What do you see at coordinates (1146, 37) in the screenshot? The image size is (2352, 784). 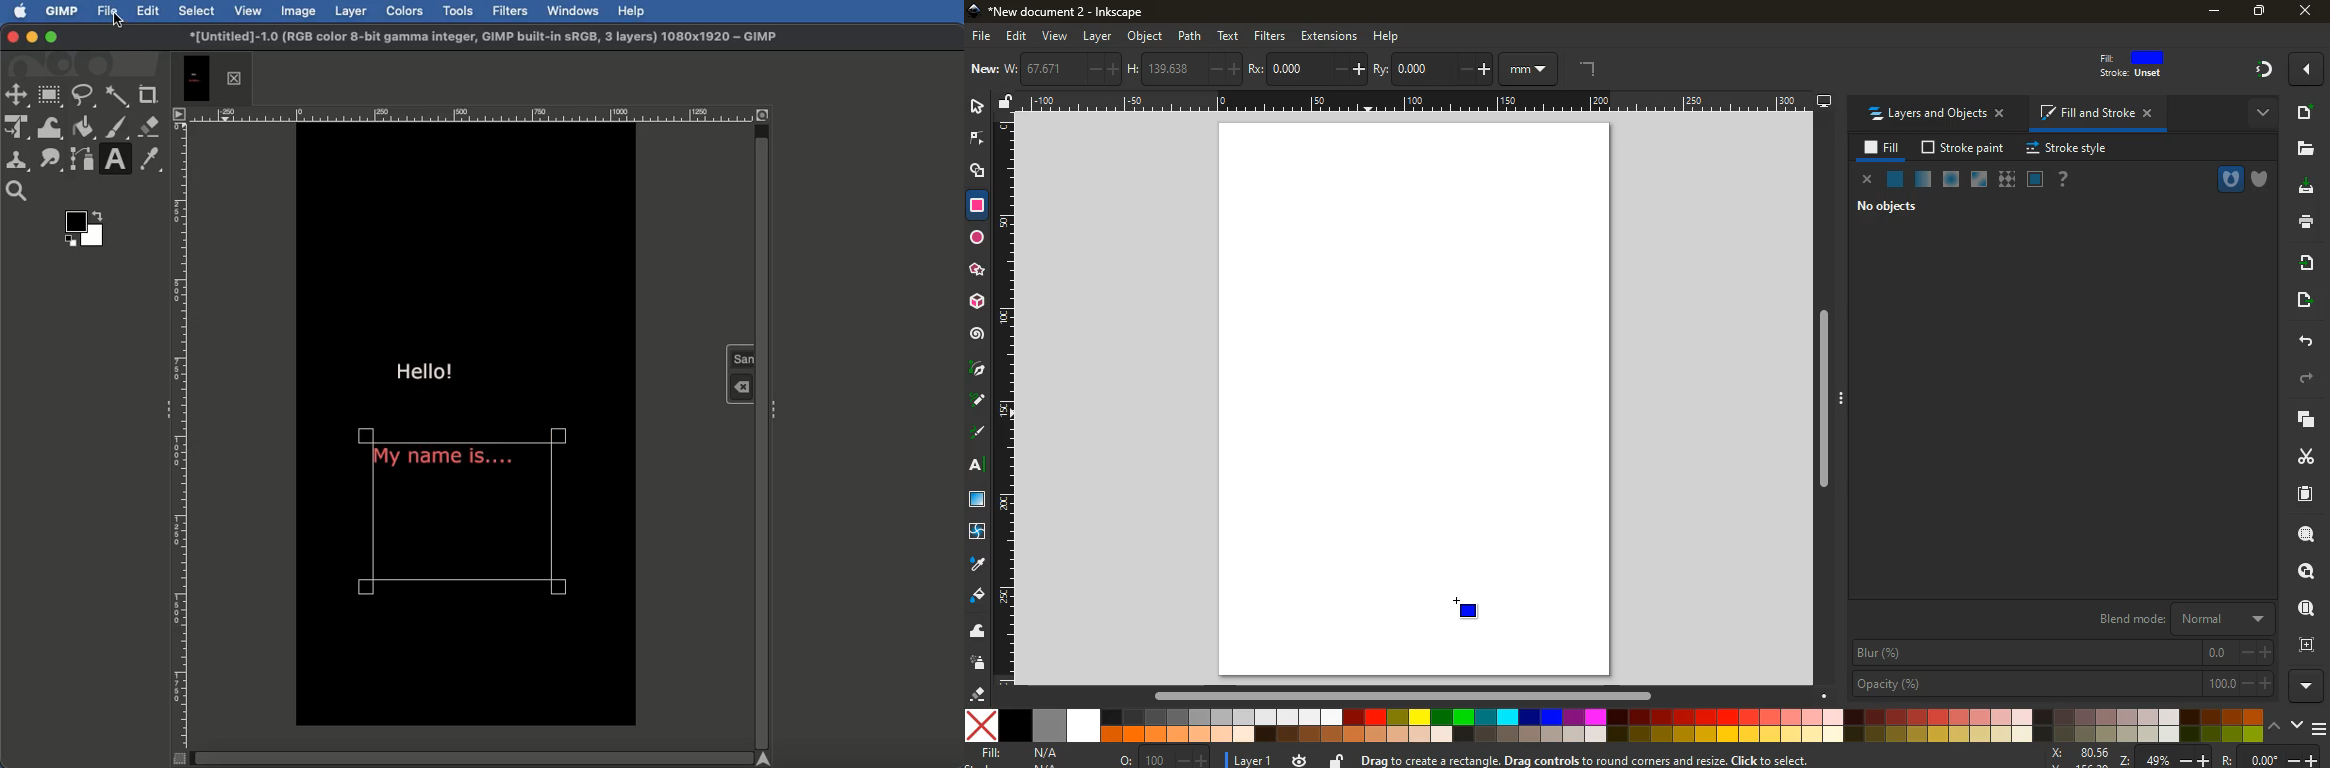 I see `object` at bounding box center [1146, 37].